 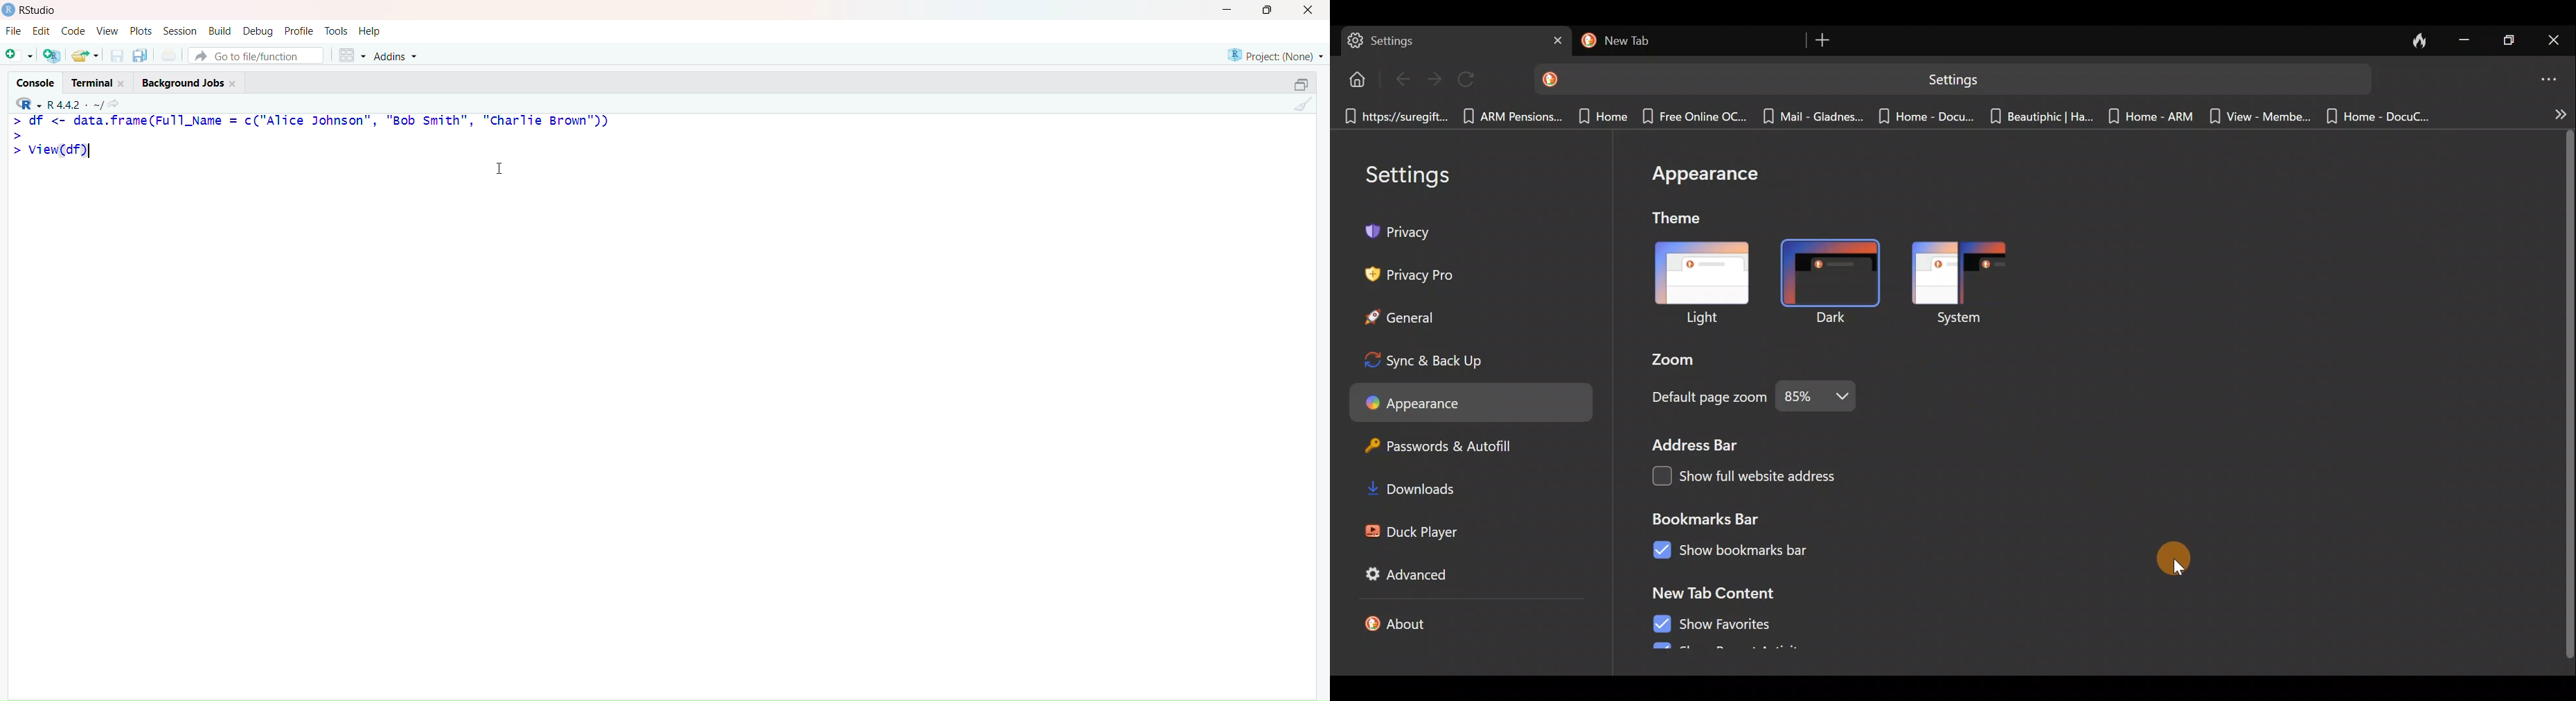 I want to click on Close, so click(x=1311, y=12).